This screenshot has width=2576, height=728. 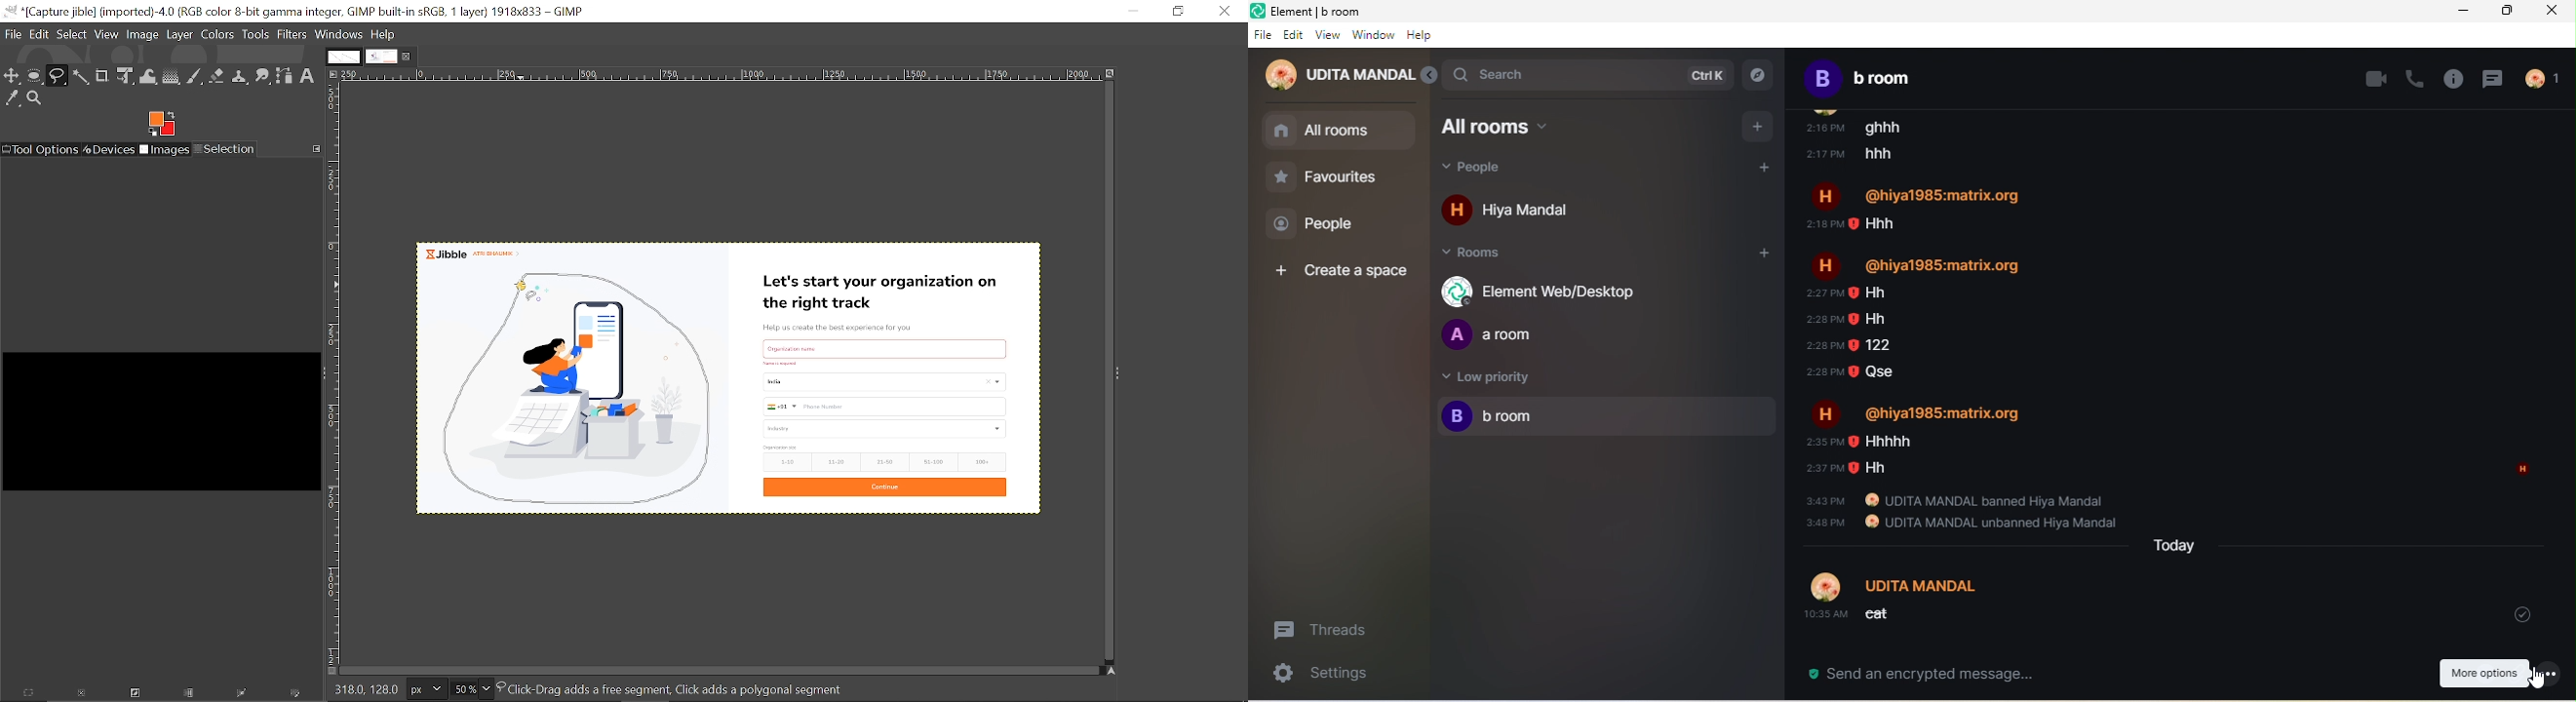 I want to click on Today, so click(x=2178, y=544).